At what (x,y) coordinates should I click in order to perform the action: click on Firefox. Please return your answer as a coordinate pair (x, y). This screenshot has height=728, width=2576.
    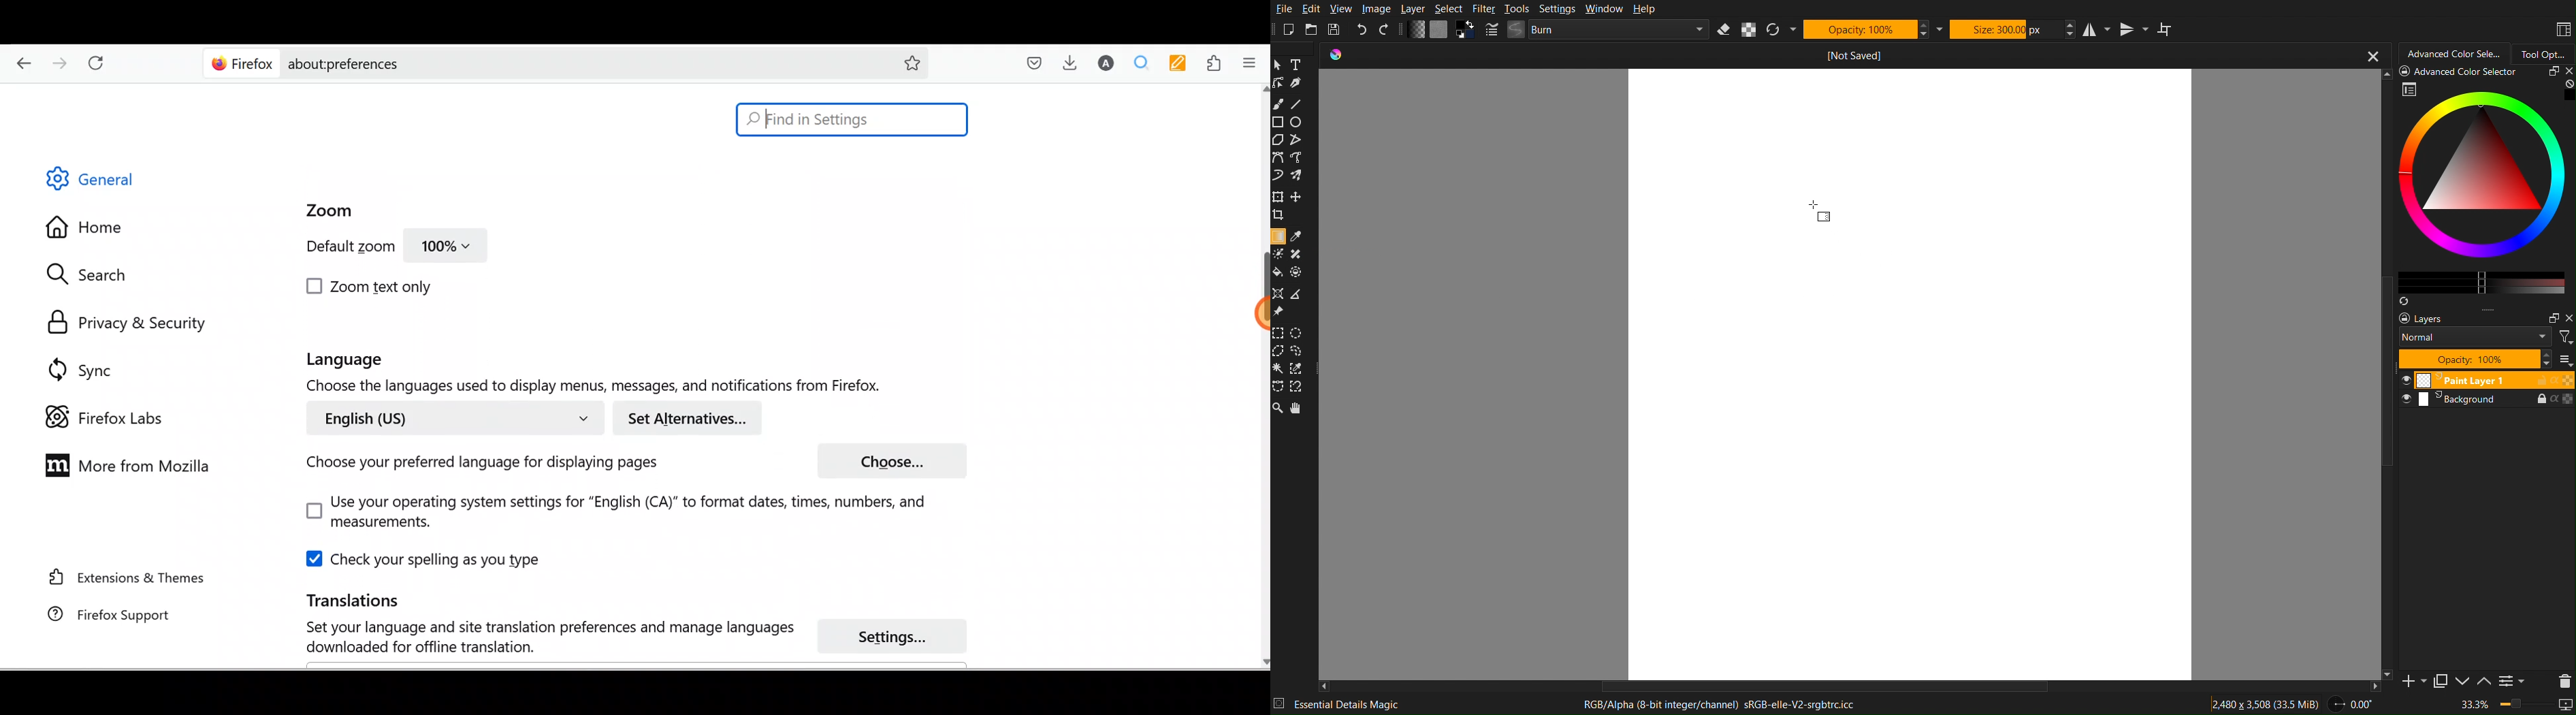
    Looking at the image, I should click on (243, 63).